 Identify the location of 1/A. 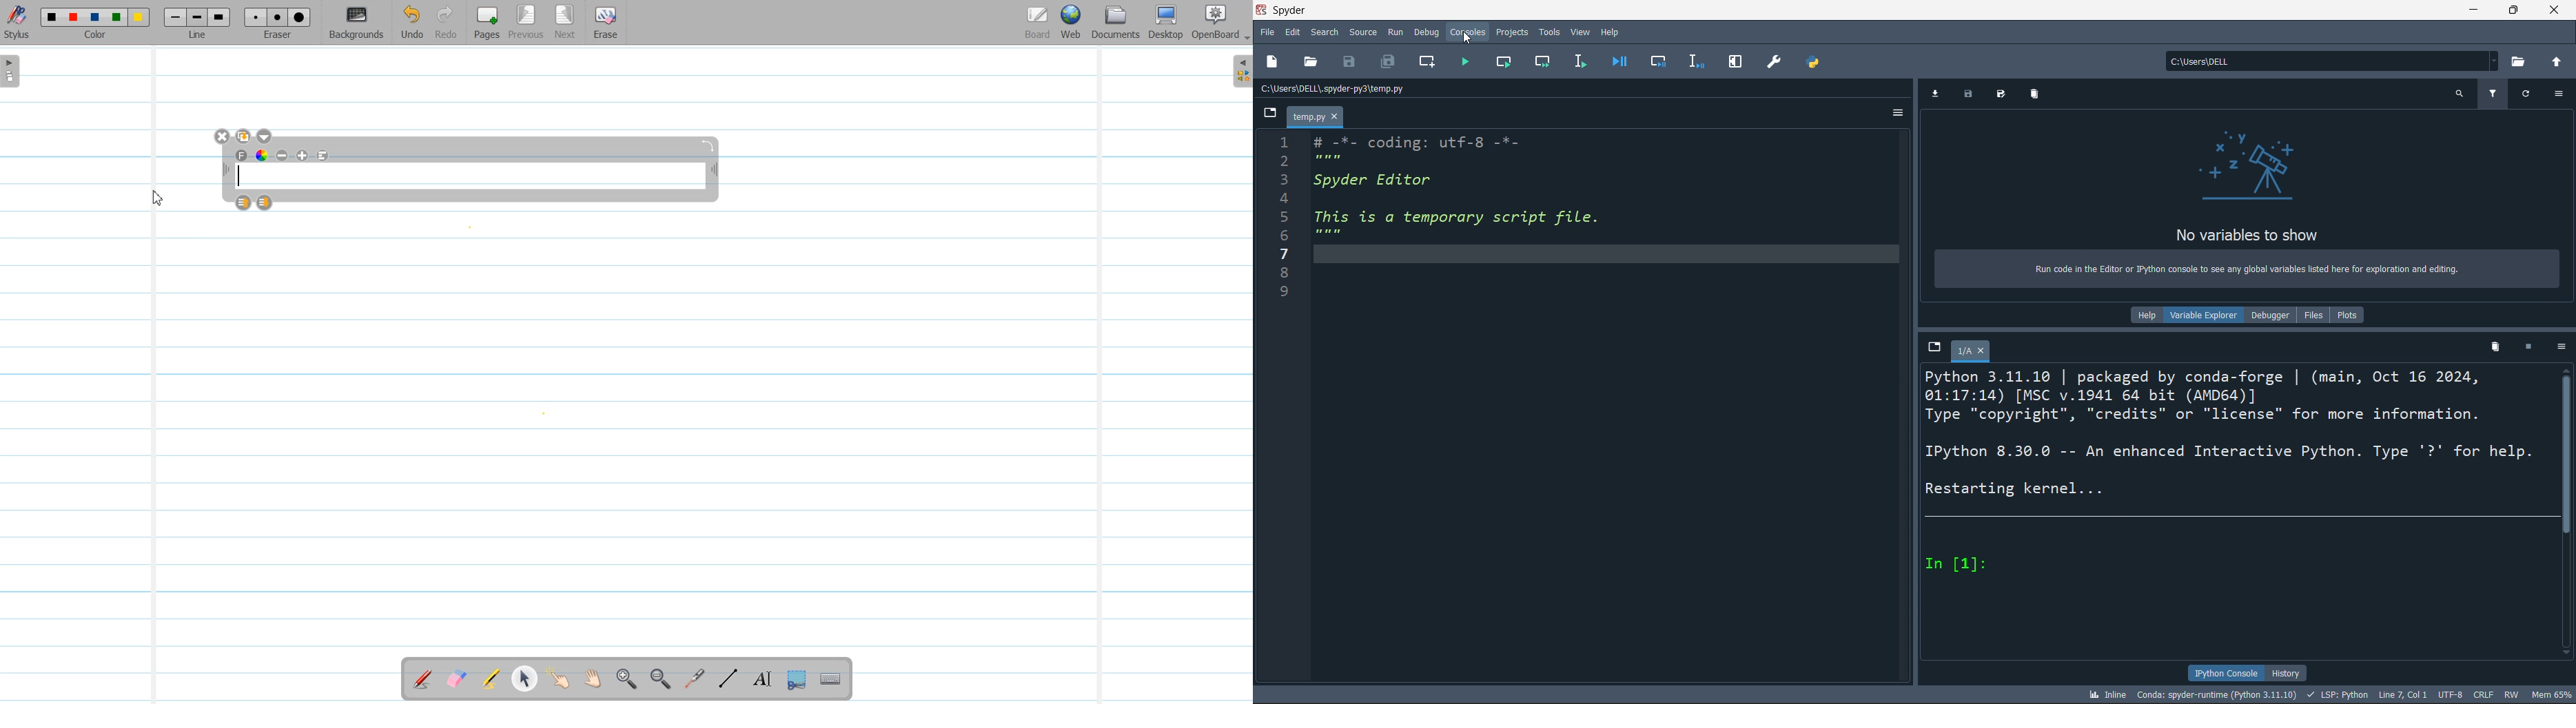
(1972, 351).